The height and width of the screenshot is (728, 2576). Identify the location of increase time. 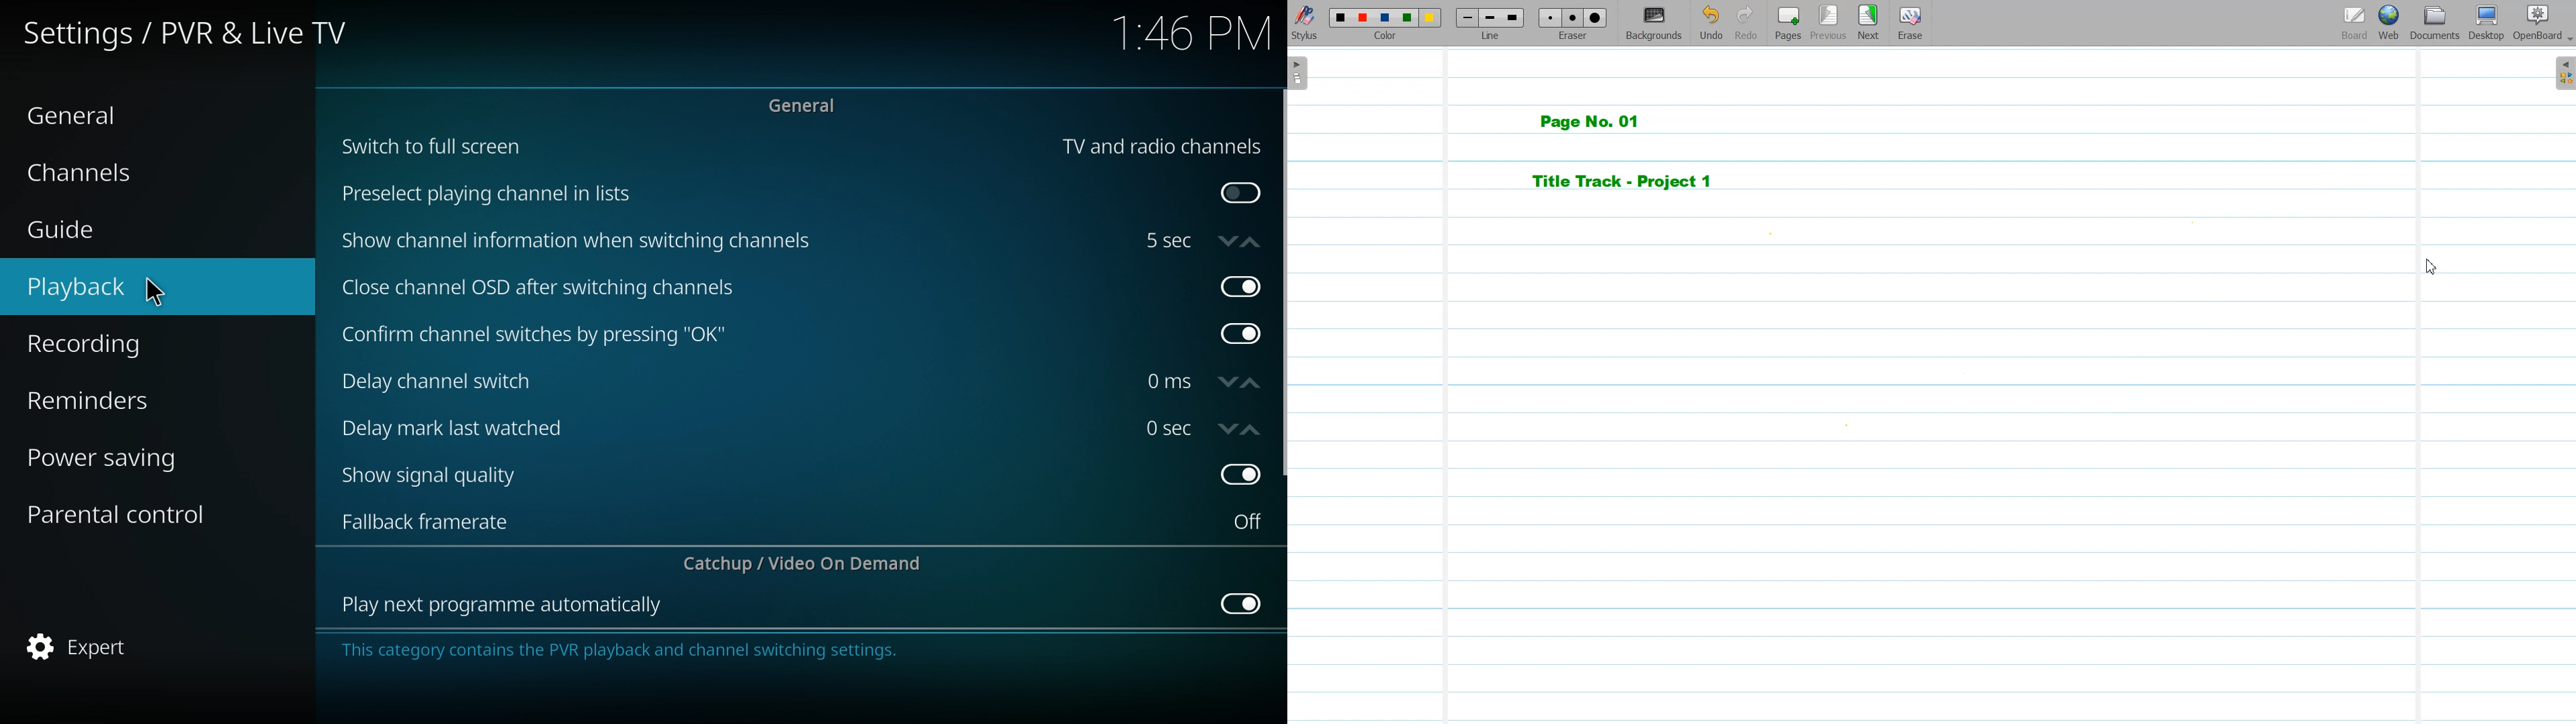
(1251, 430).